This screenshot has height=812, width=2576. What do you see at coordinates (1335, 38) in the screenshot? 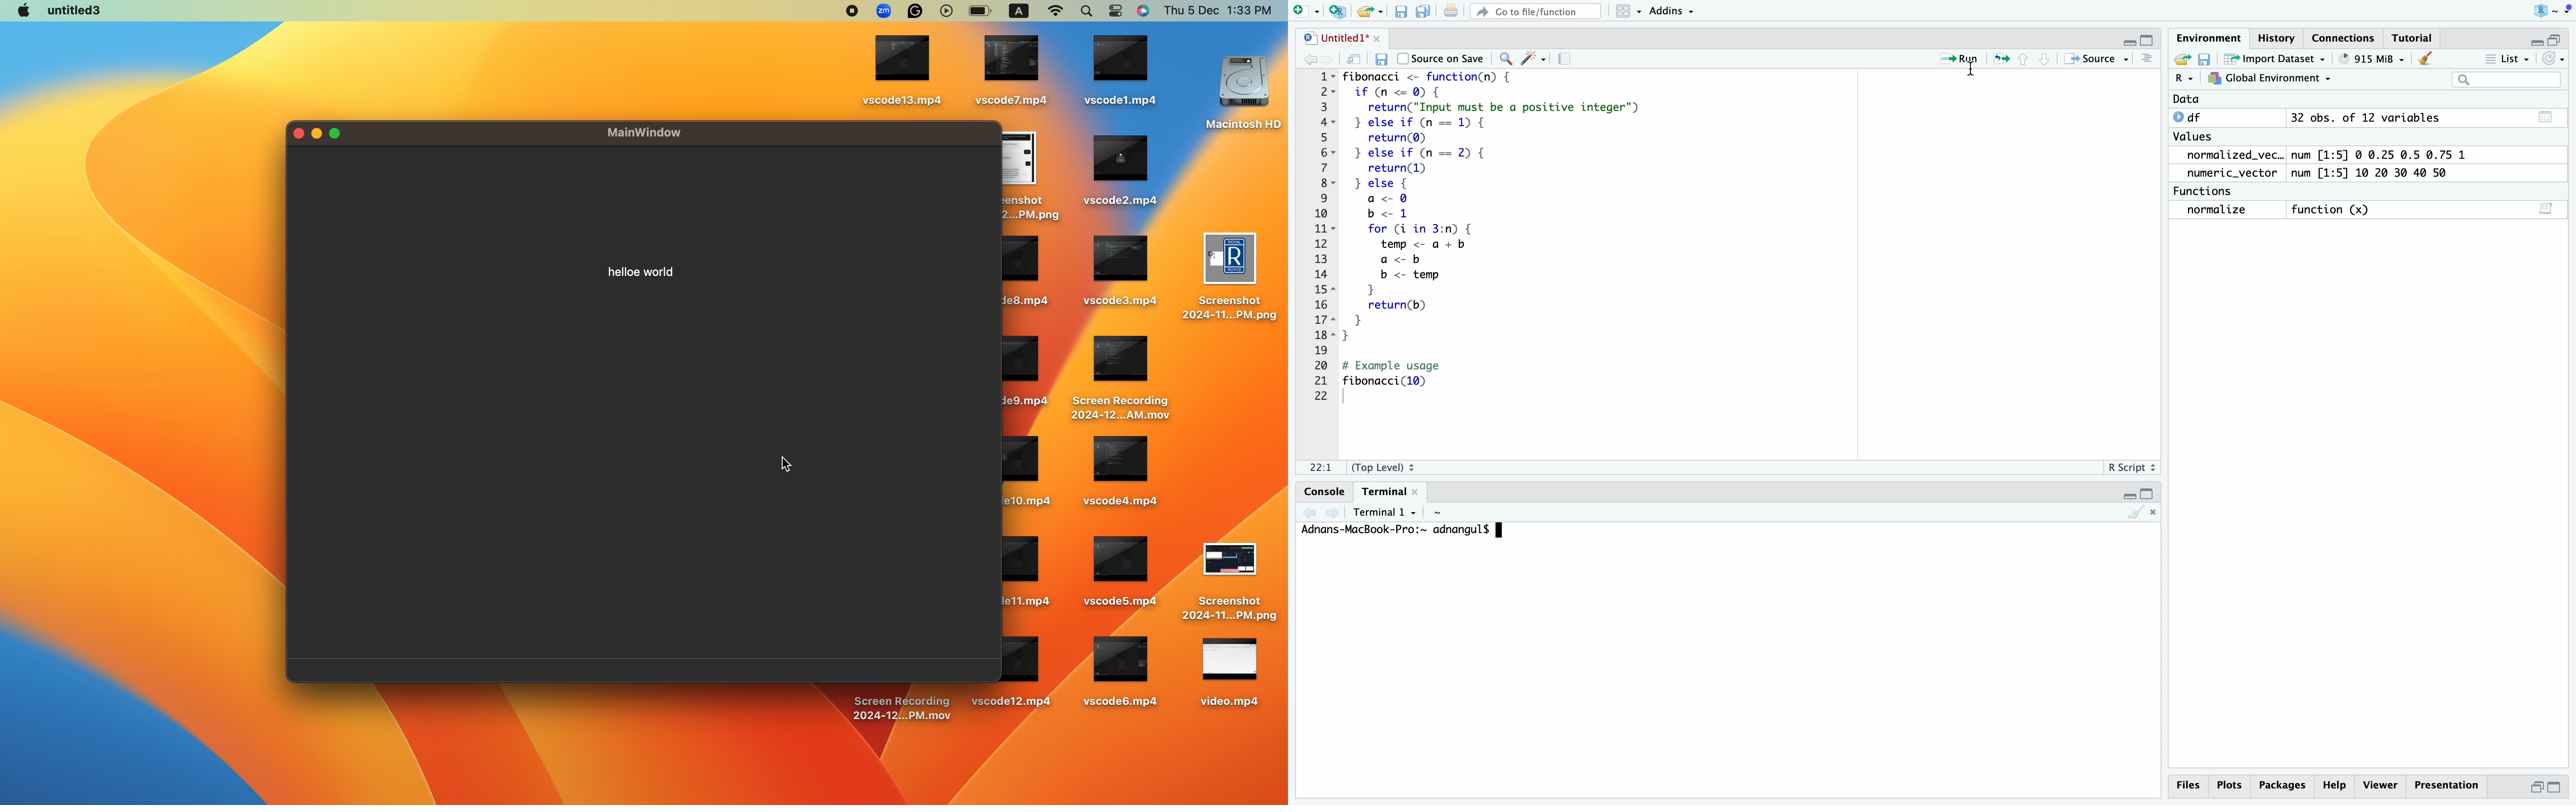
I see `untitled1` at bounding box center [1335, 38].